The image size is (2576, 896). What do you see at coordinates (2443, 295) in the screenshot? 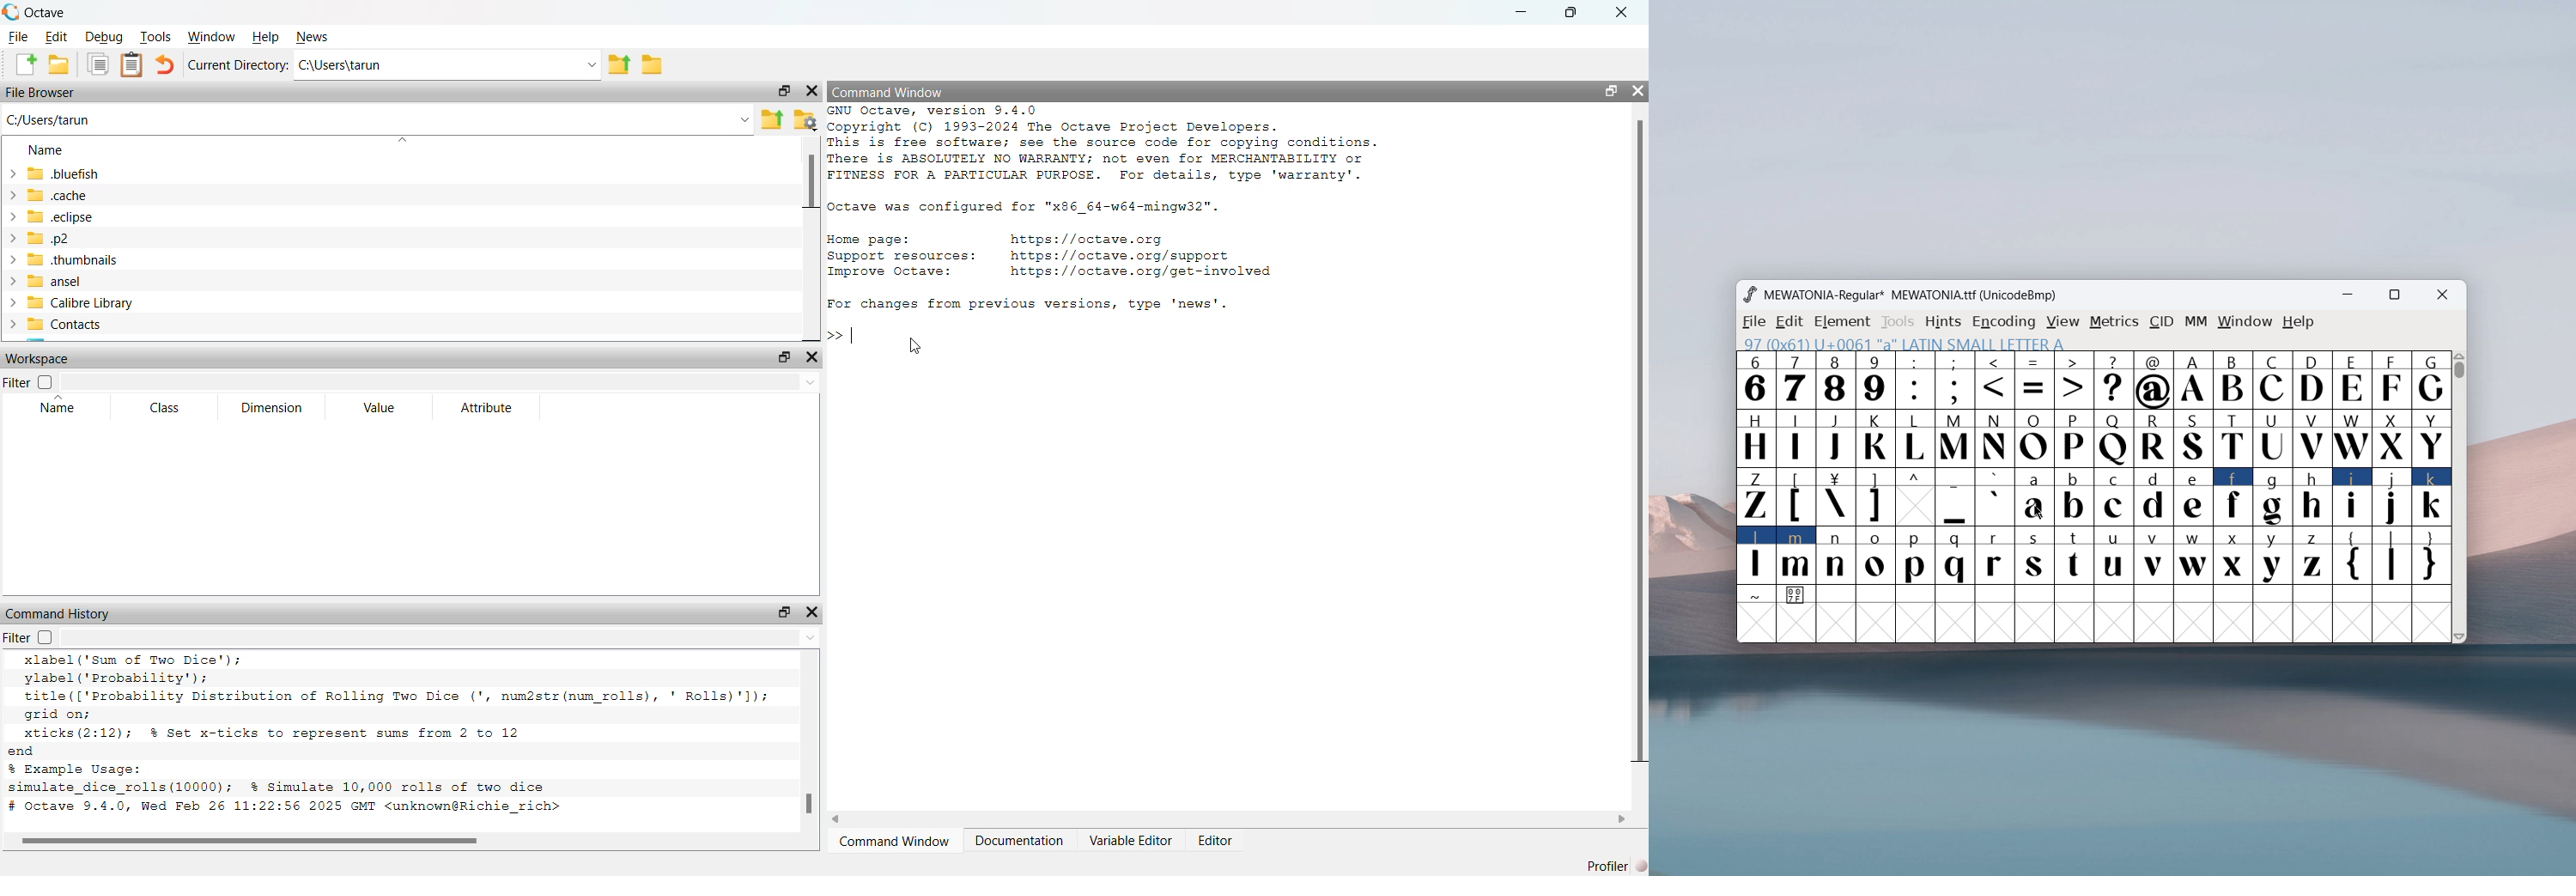
I see `close` at bounding box center [2443, 295].